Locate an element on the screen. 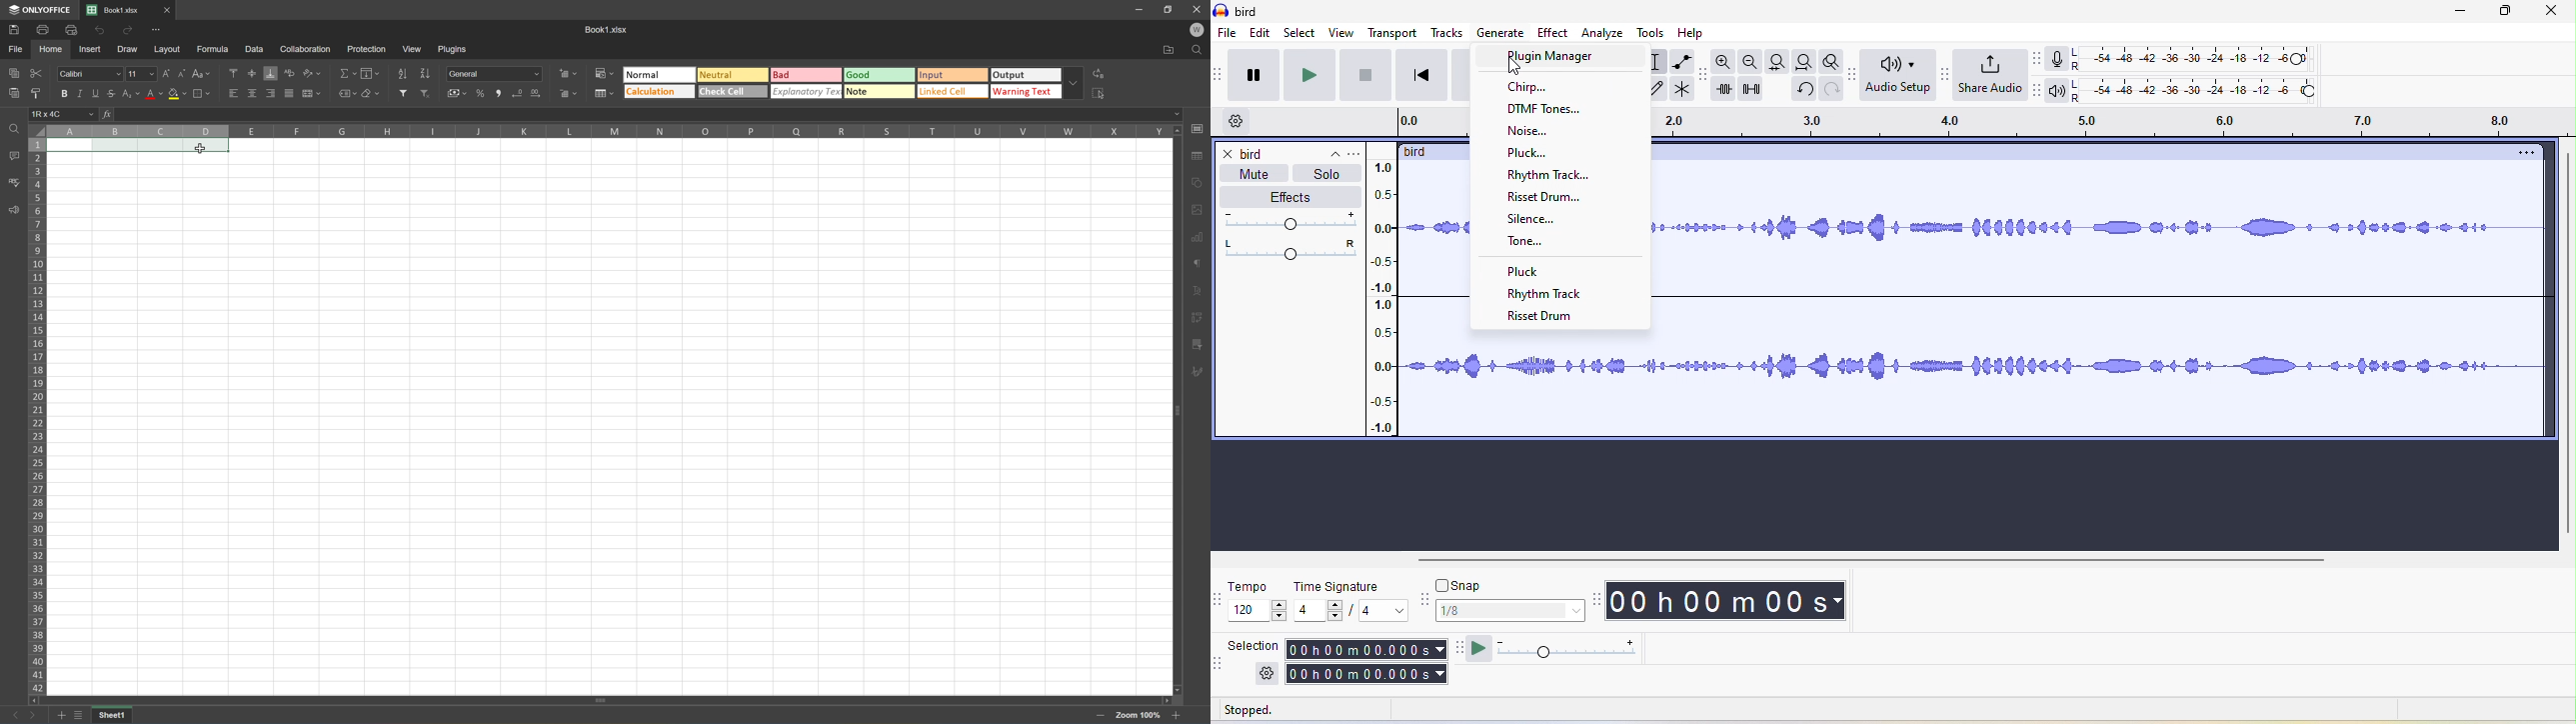 The image size is (2576, 728). Redo is located at coordinates (129, 32).